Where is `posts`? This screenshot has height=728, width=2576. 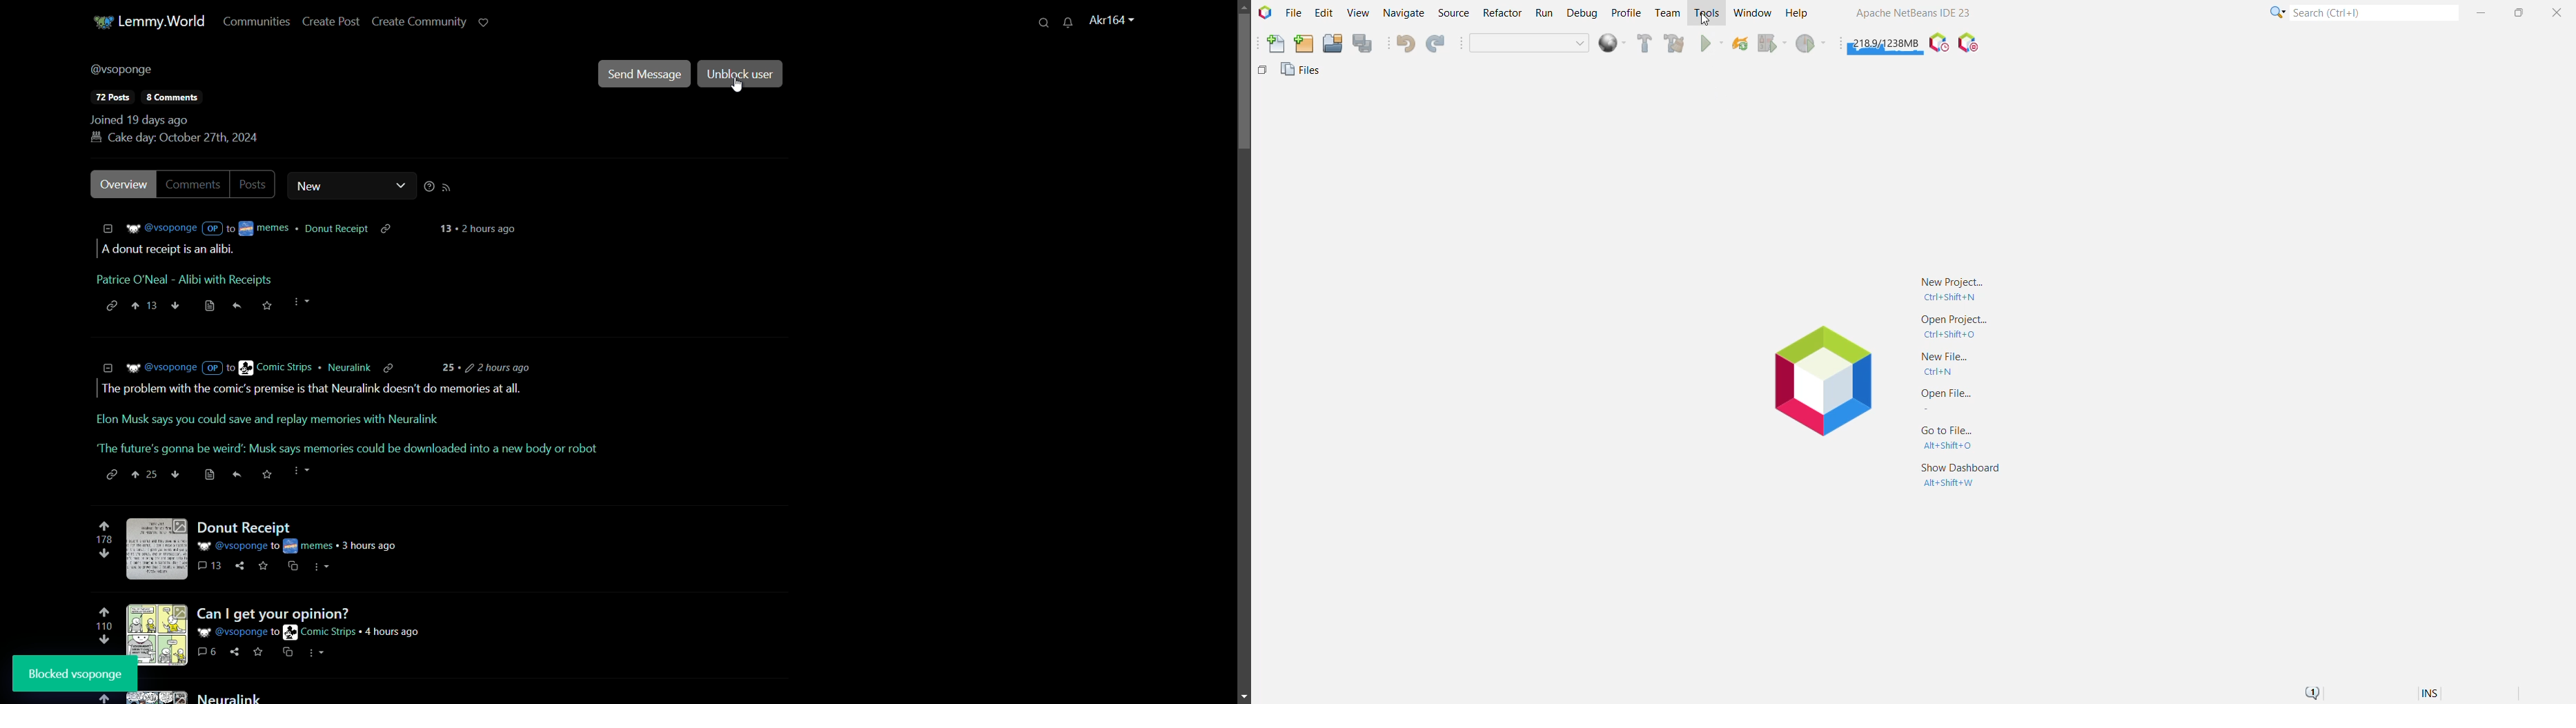 posts is located at coordinates (113, 97).